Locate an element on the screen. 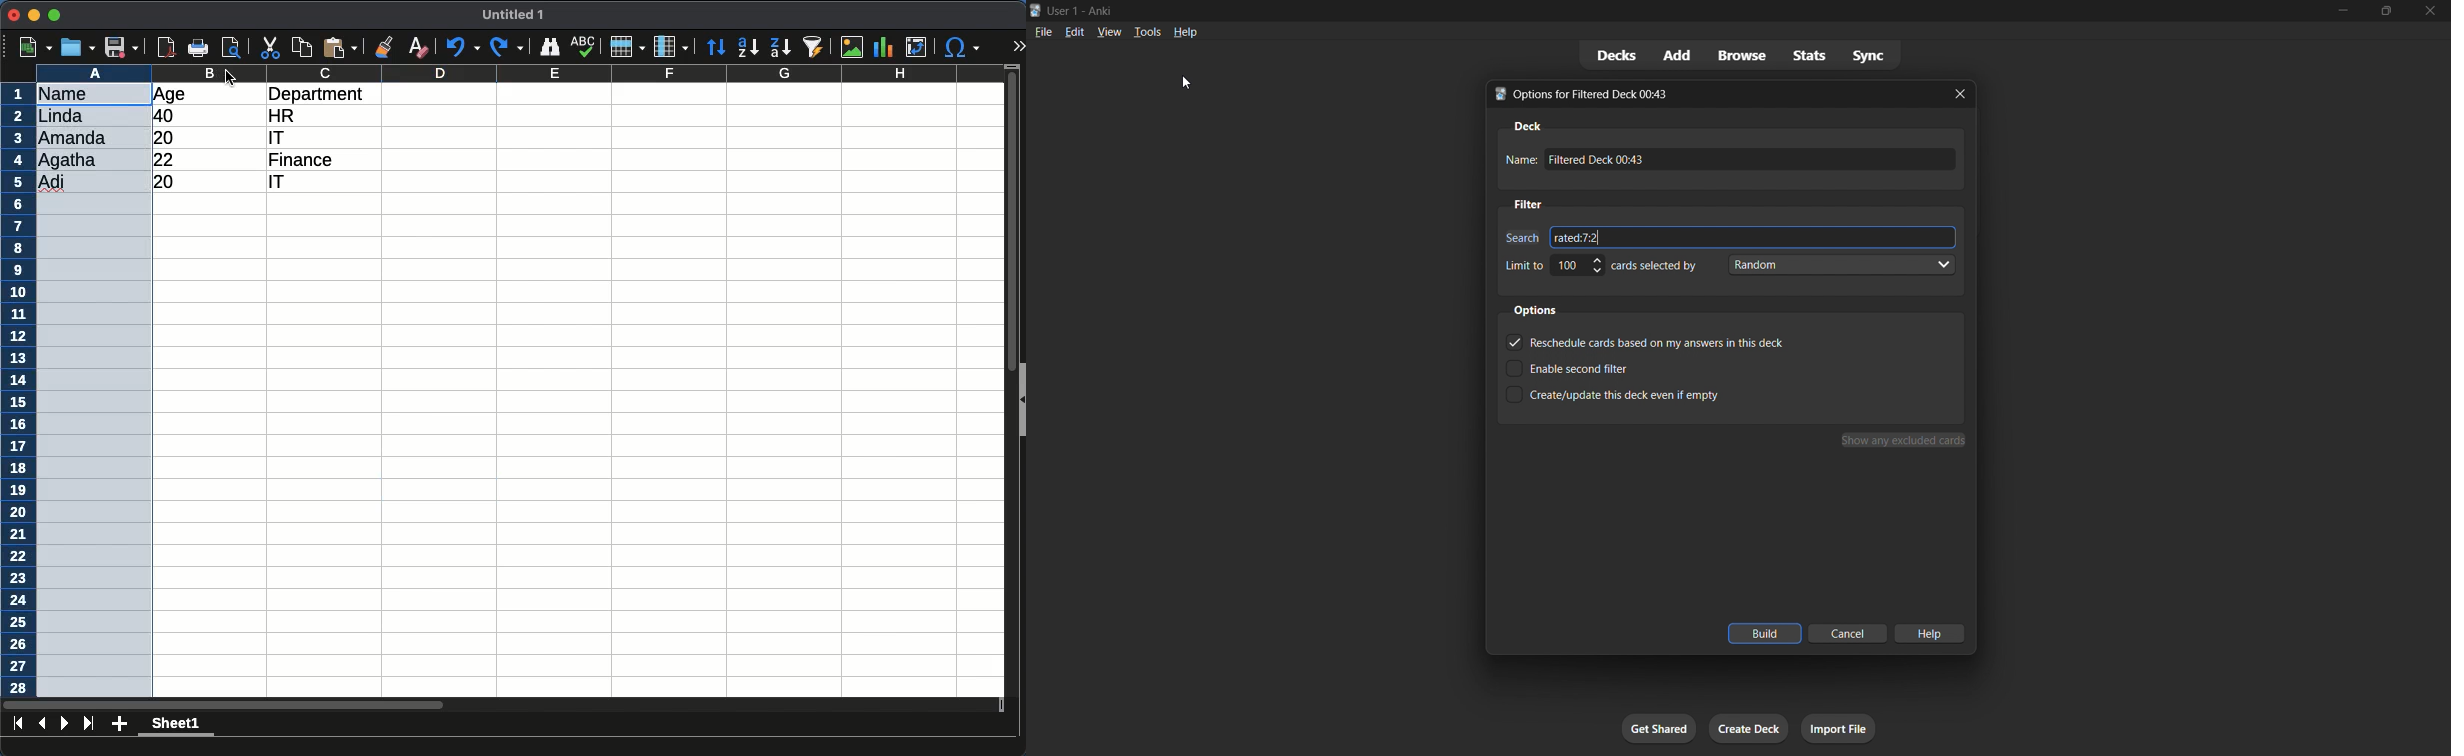  expand is located at coordinates (1018, 48).